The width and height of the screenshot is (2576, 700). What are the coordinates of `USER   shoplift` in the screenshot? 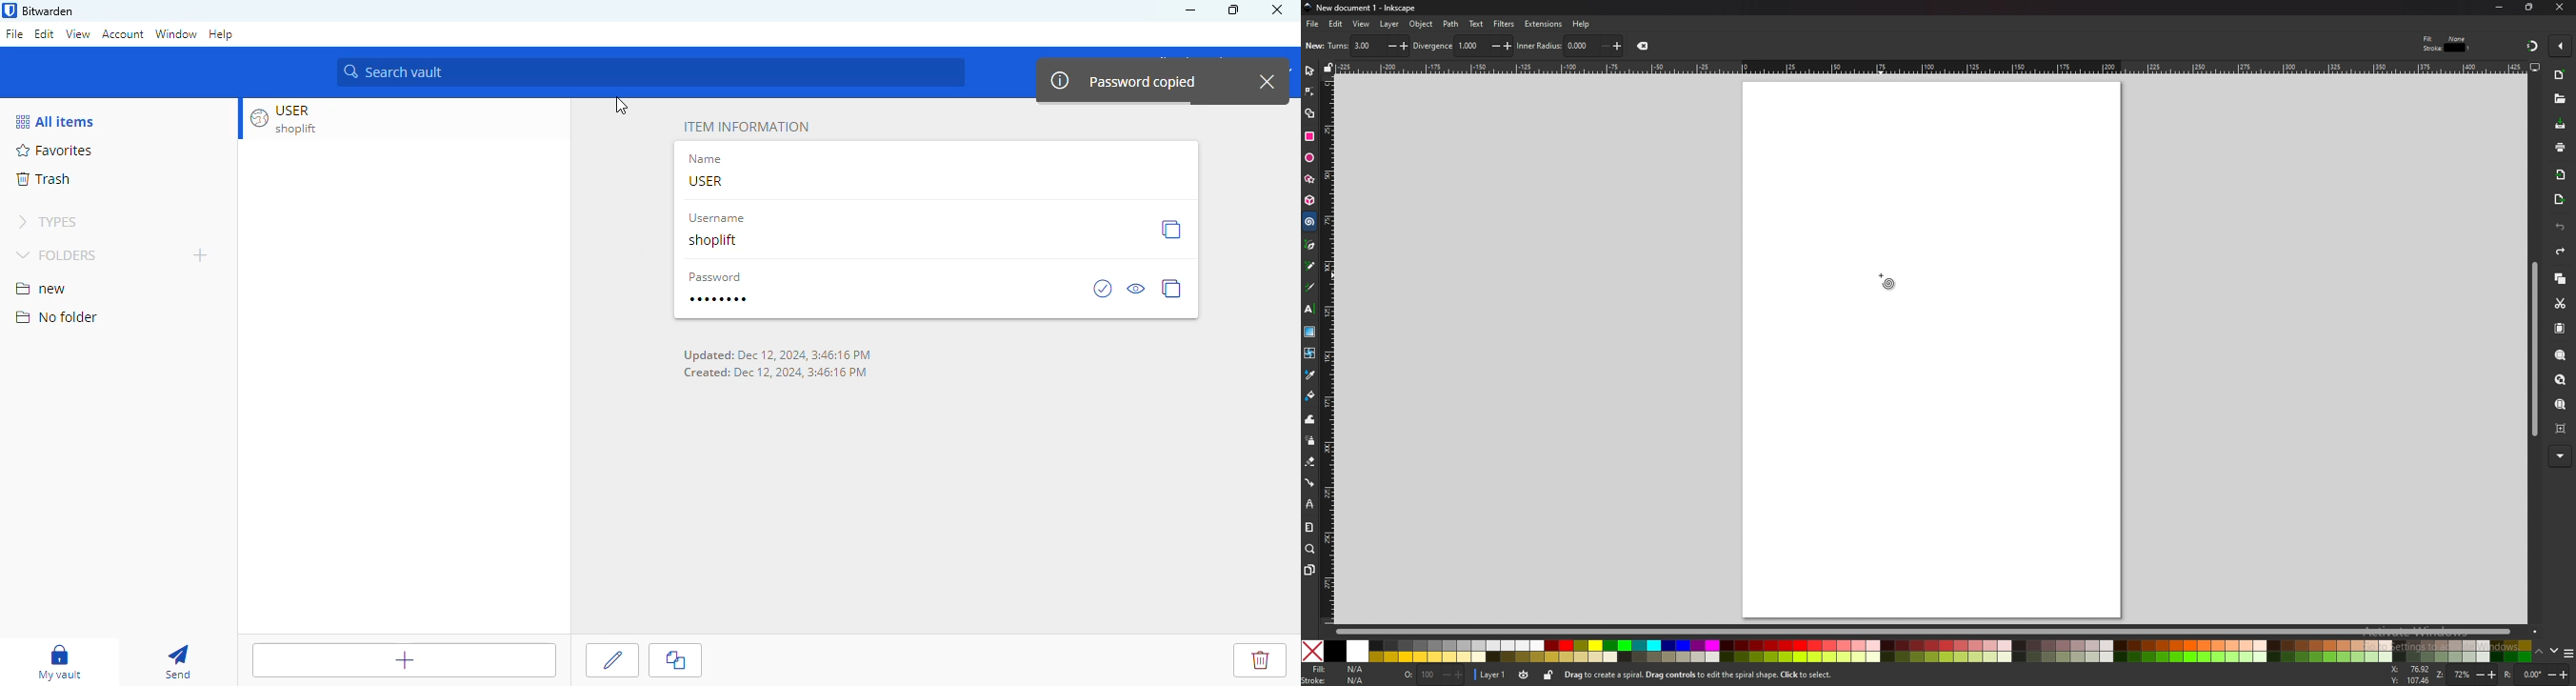 It's located at (296, 118).